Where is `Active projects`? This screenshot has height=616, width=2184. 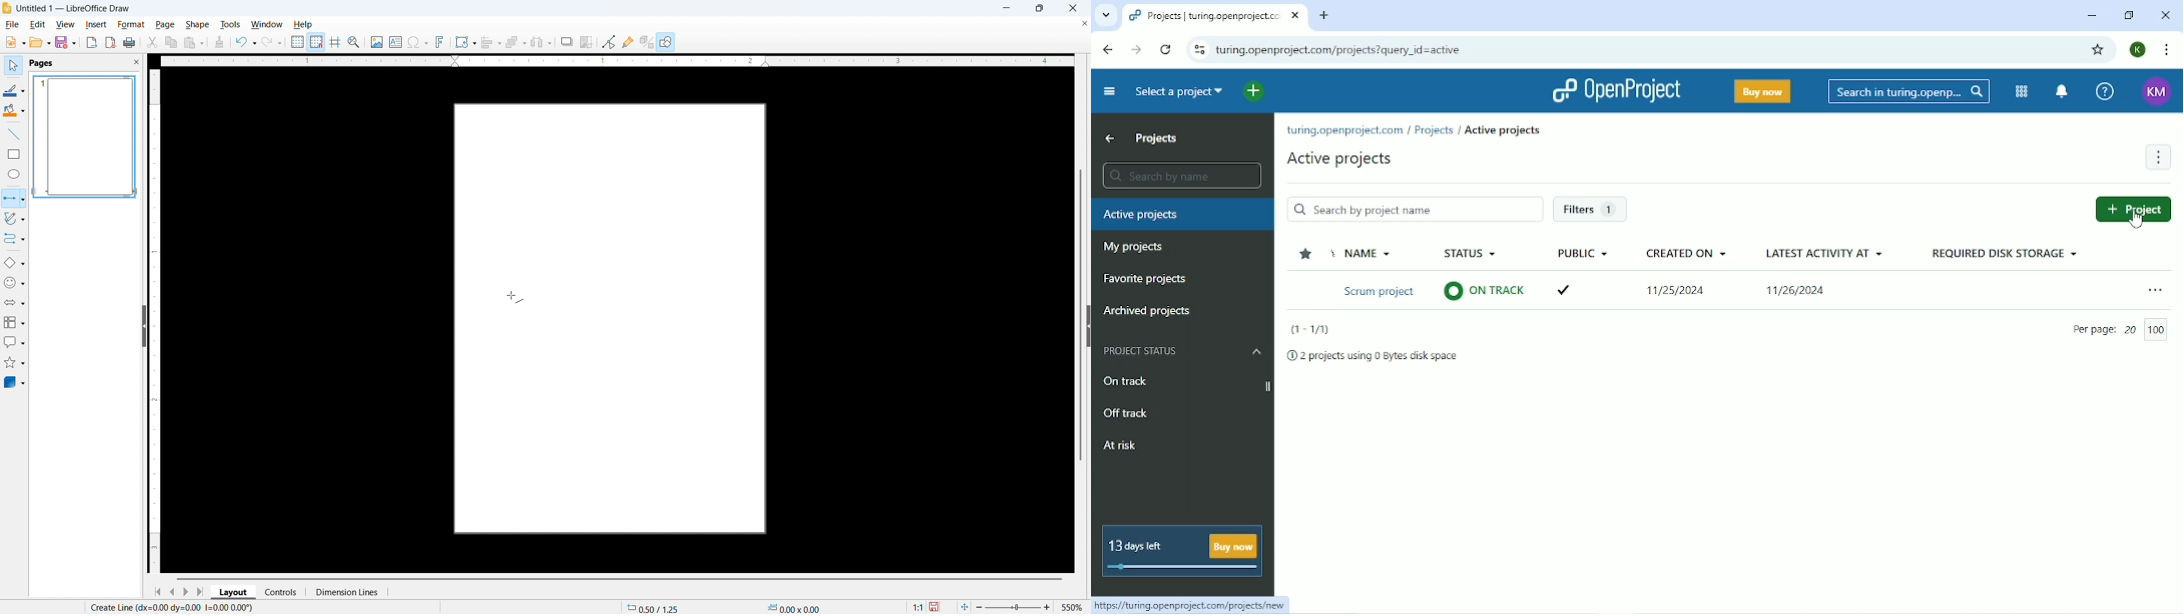 Active projects is located at coordinates (1339, 160).